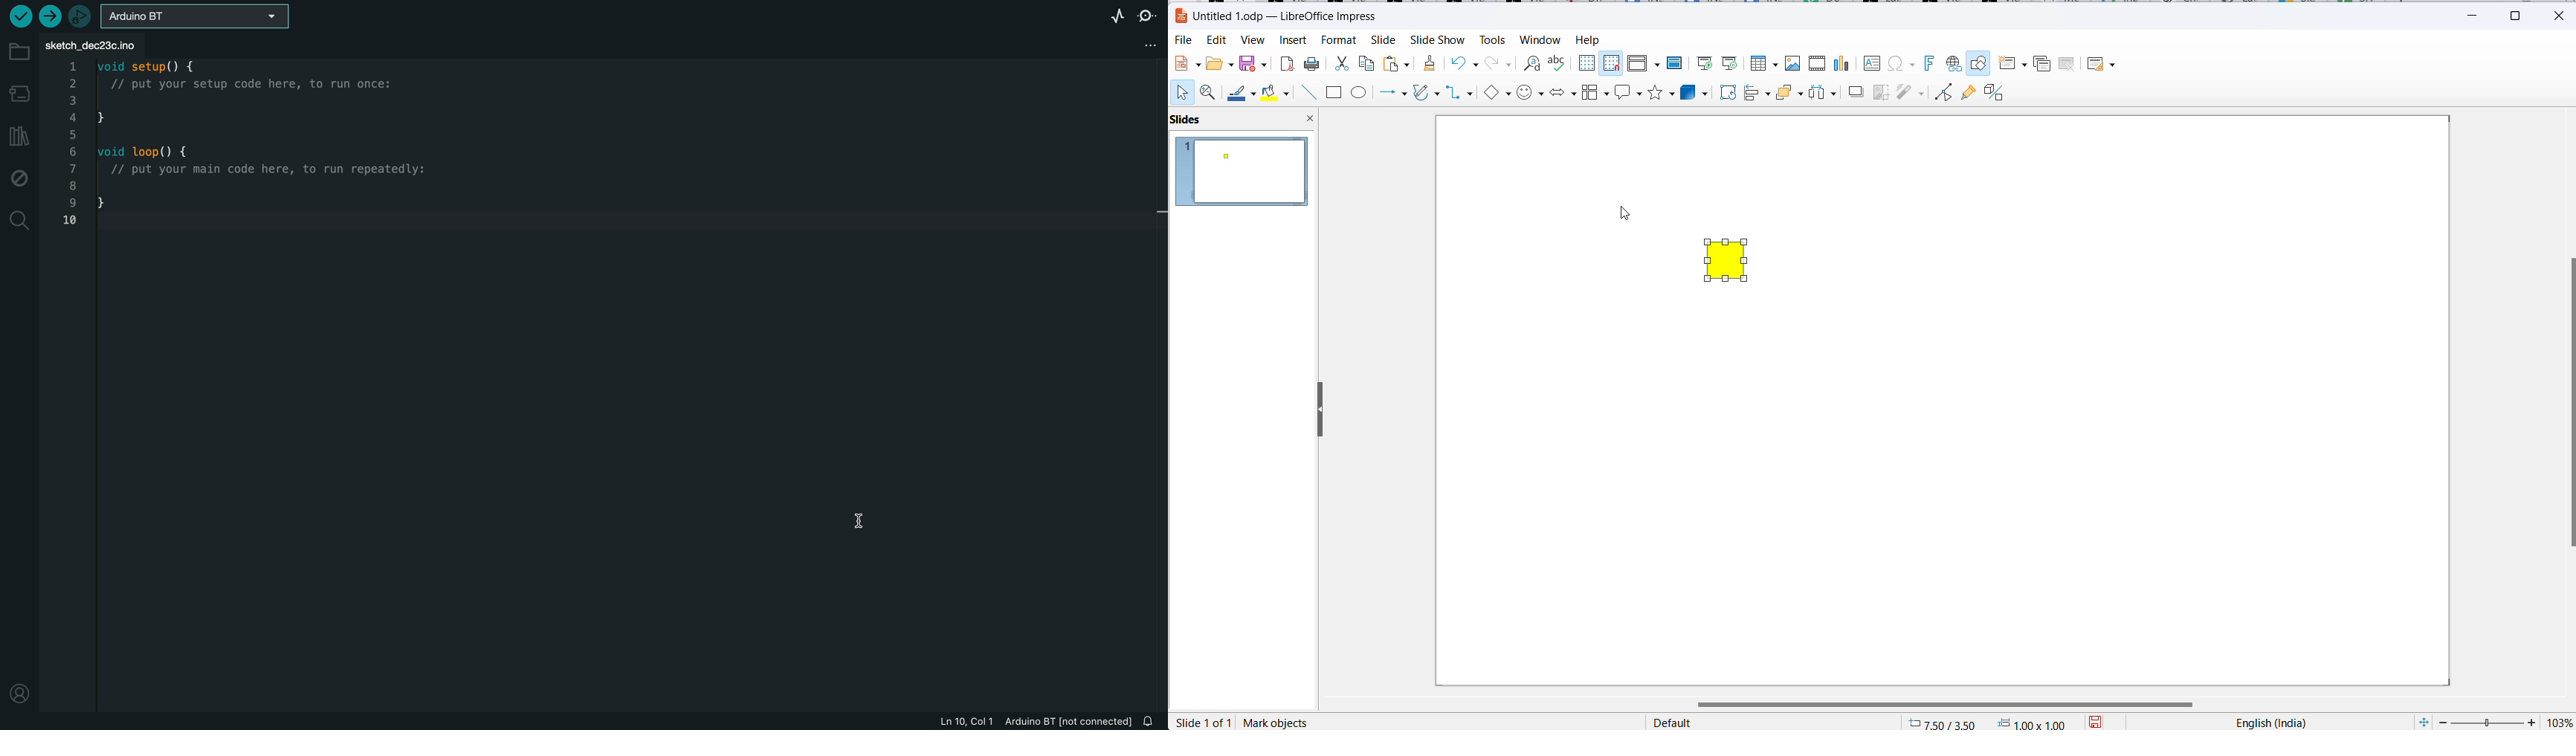 The width and height of the screenshot is (2576, 756). Describe the element at coordinates (1642, 62) in the screenshot. I see `Display views` at that location.